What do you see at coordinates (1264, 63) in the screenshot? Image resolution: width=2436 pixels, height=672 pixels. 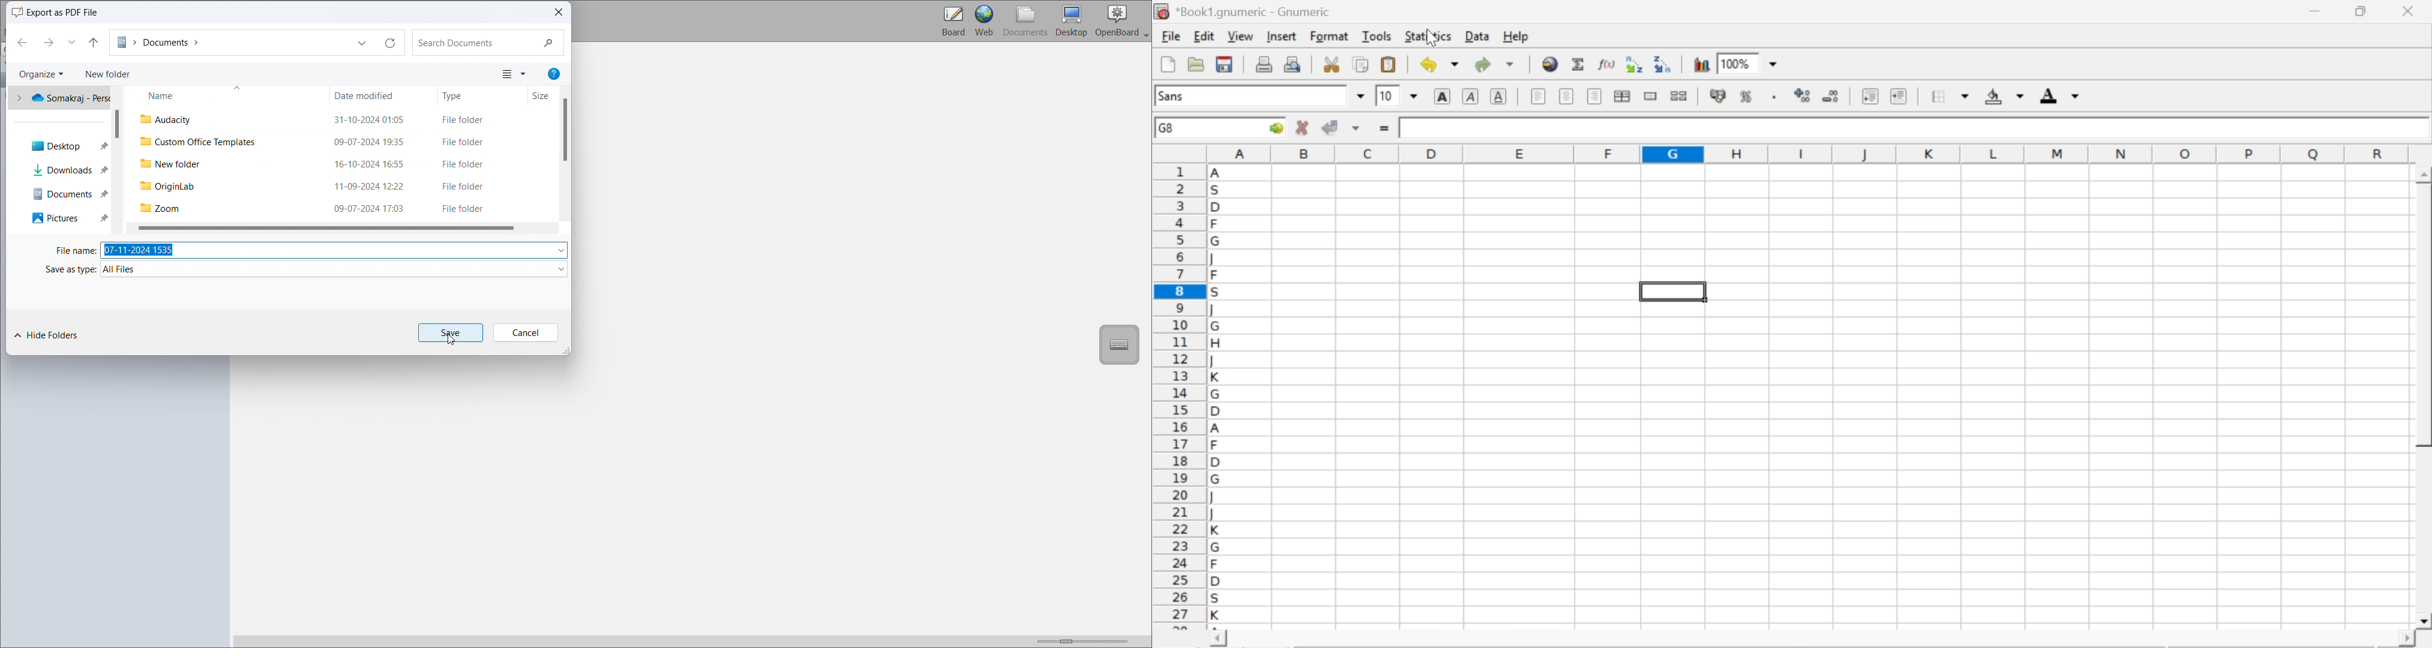 I see `print` at bounding box center [1264, 63].